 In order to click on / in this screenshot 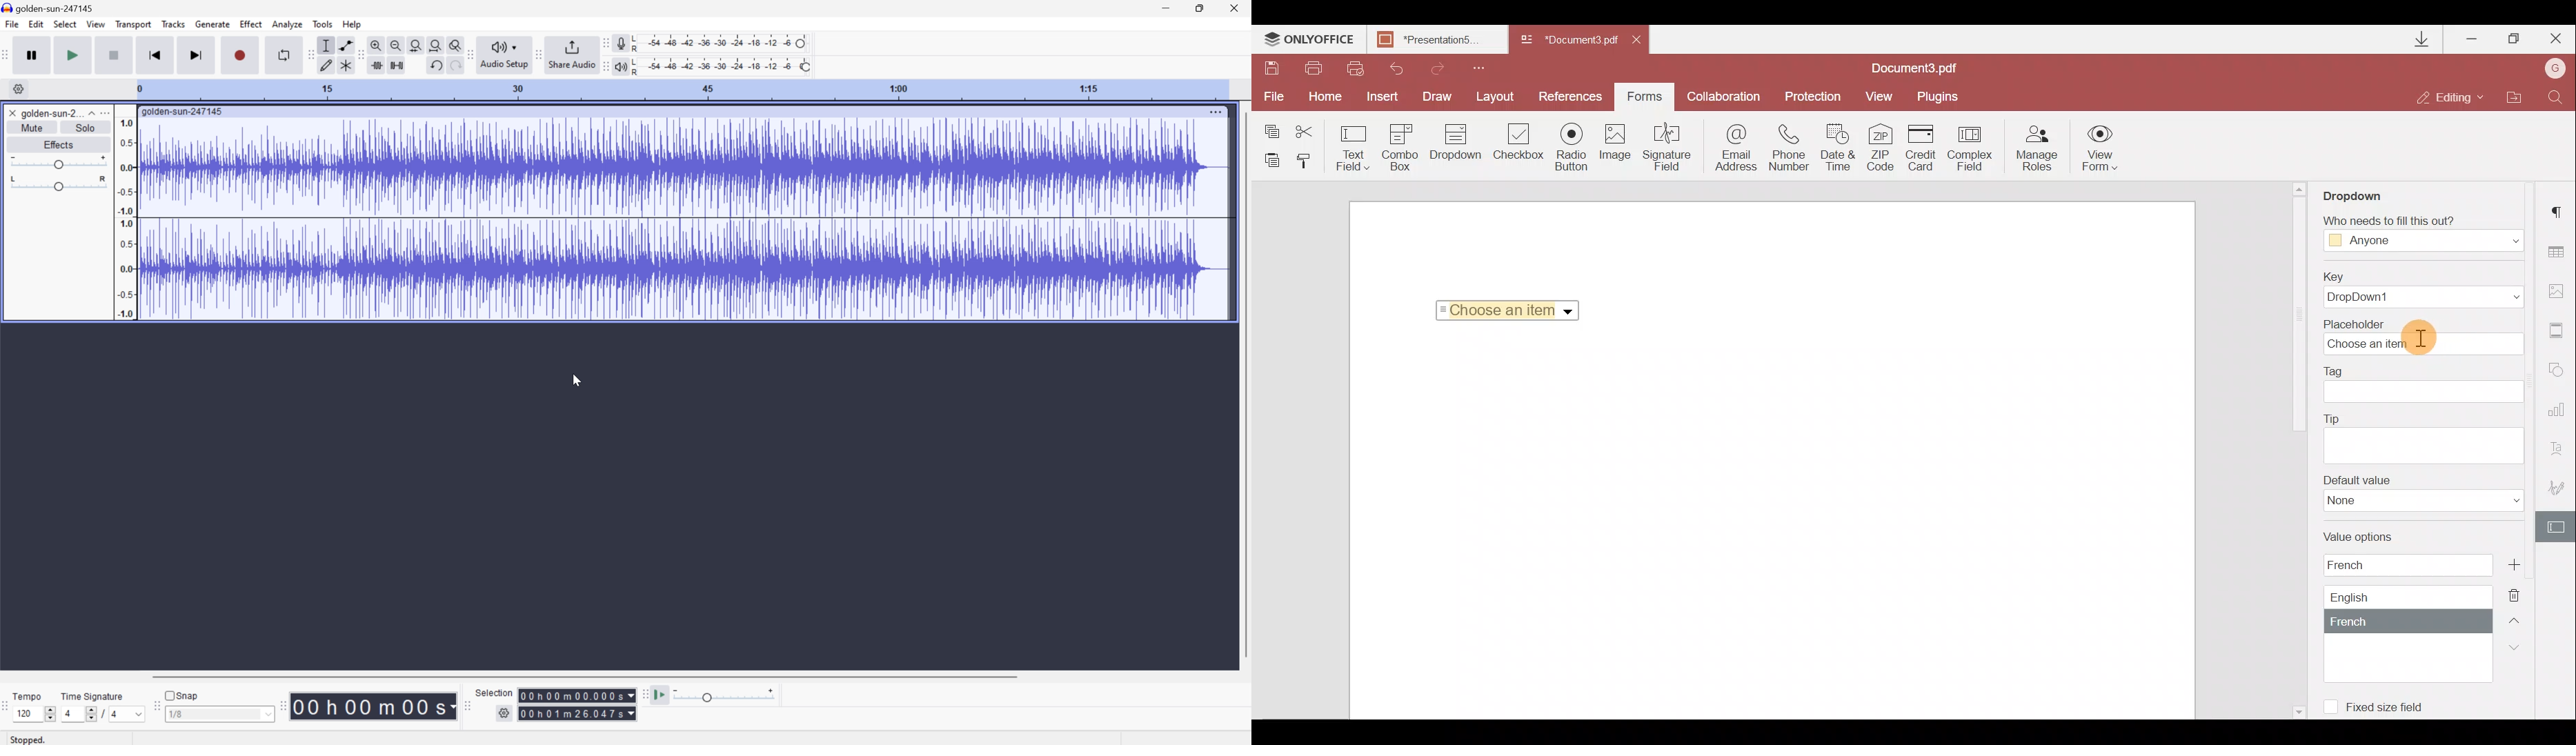, I will do `click(103, 714)`.